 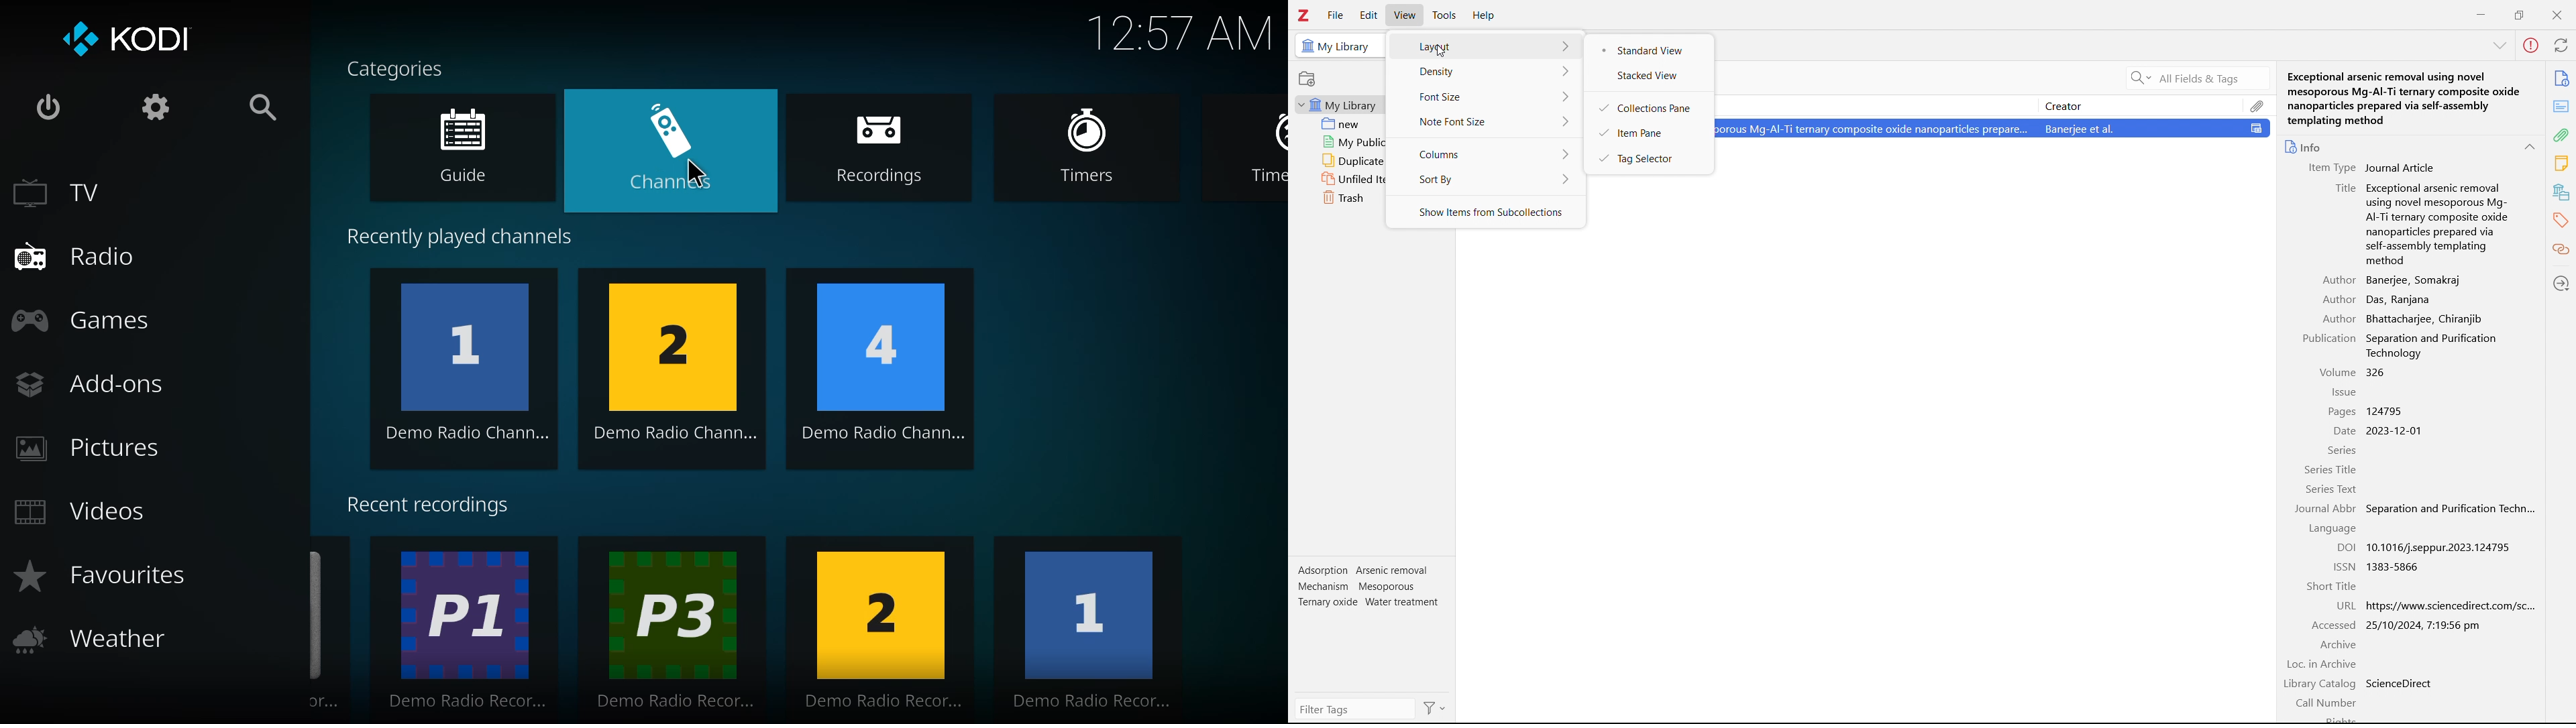 What do you see at coordinates (2450, 605) in the screenshot?
I see `https://www.sciencedirect.com/sc...` at bounding box center [2450, 605].